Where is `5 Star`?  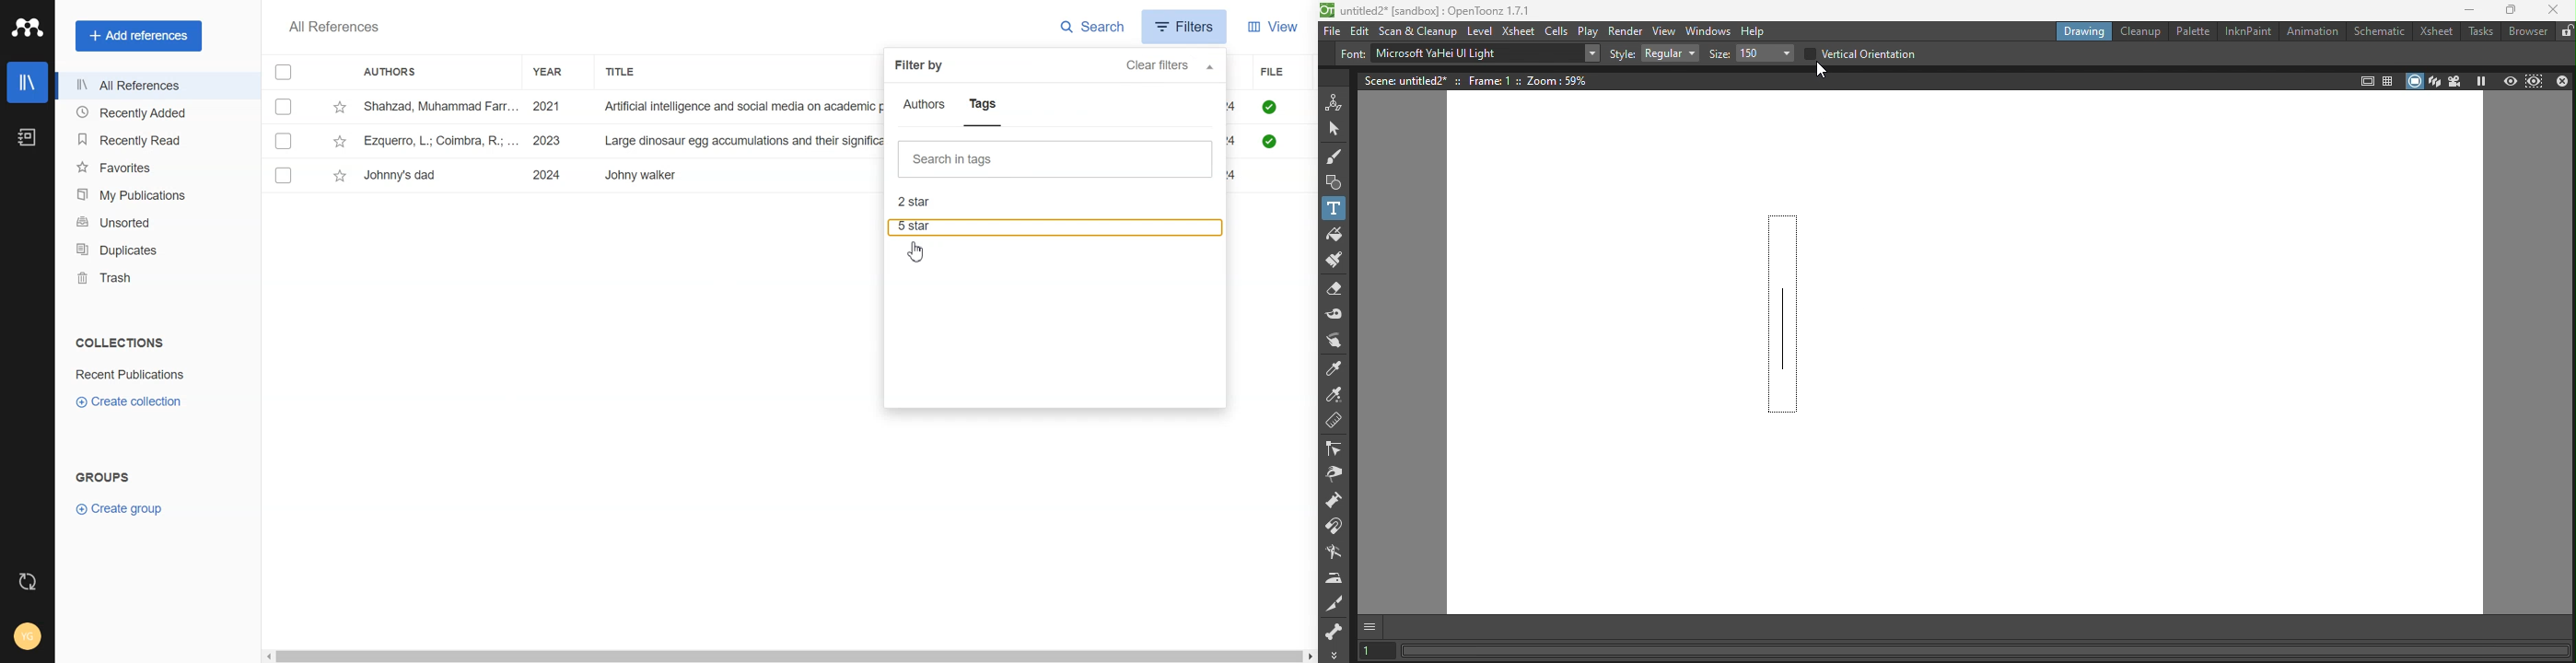
5 Star is located at coordinates (1056, 228).